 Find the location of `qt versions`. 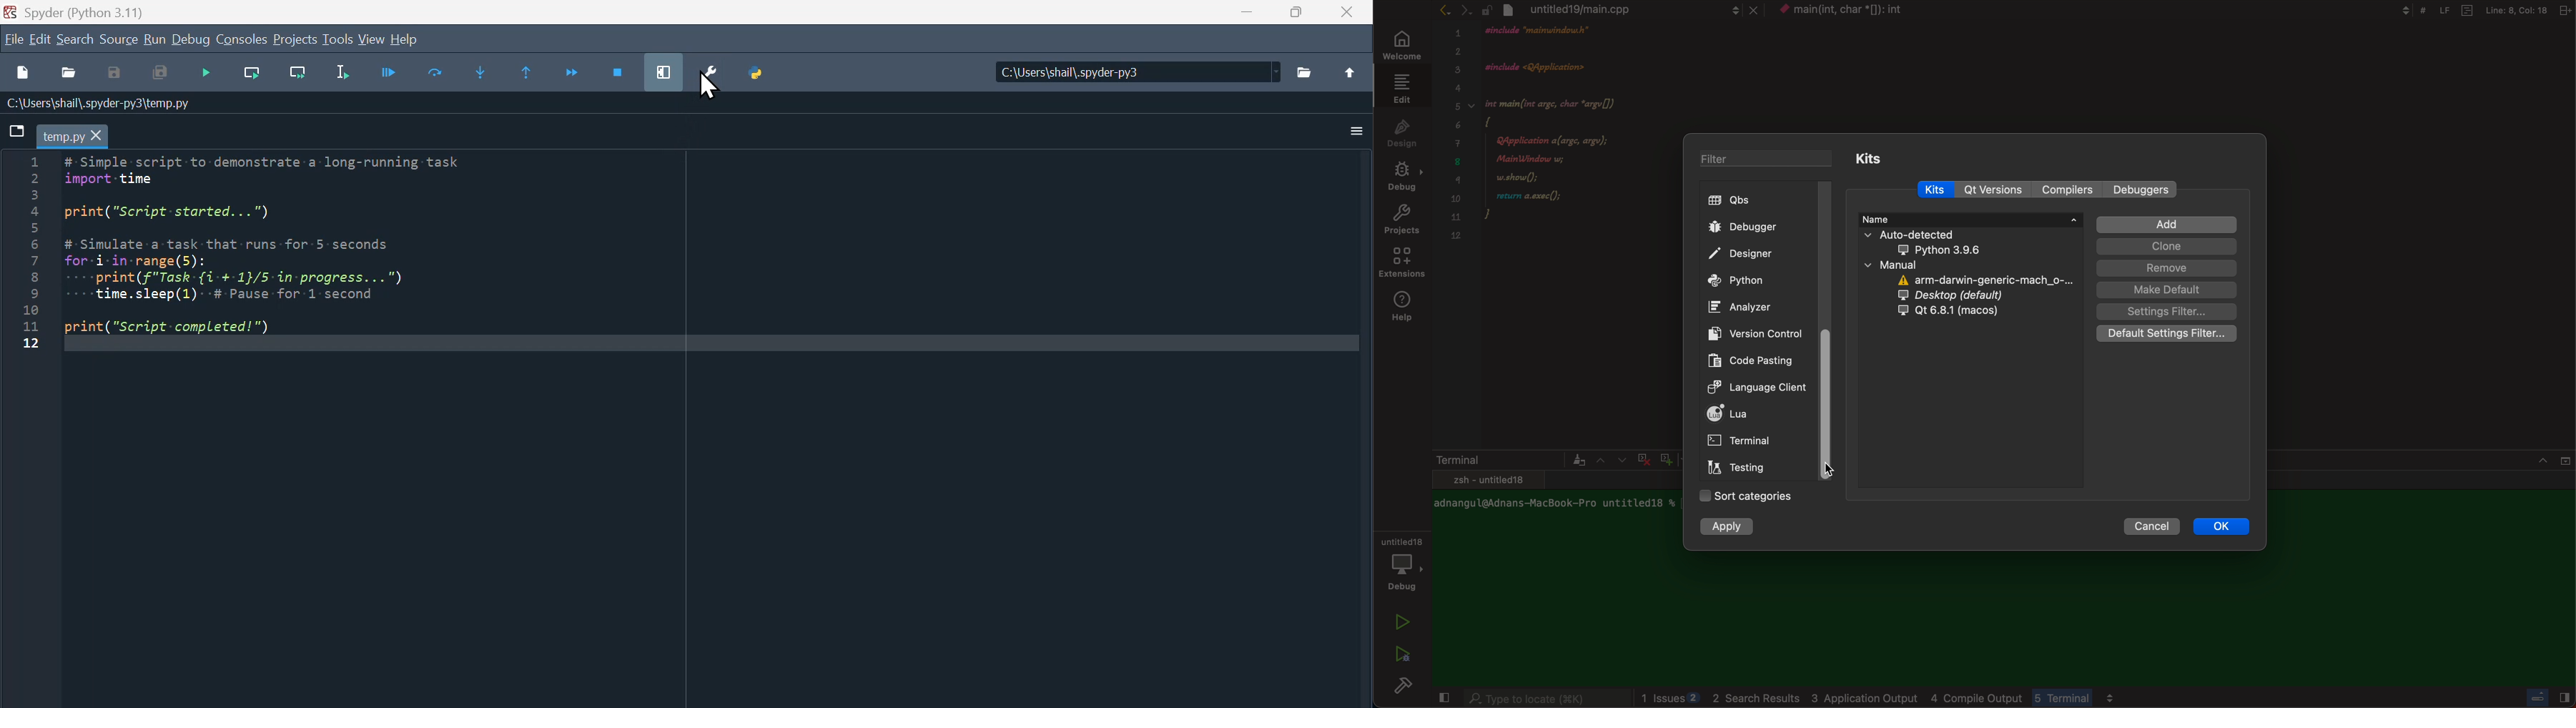

qt versions is located at coordinates (1994, 190).